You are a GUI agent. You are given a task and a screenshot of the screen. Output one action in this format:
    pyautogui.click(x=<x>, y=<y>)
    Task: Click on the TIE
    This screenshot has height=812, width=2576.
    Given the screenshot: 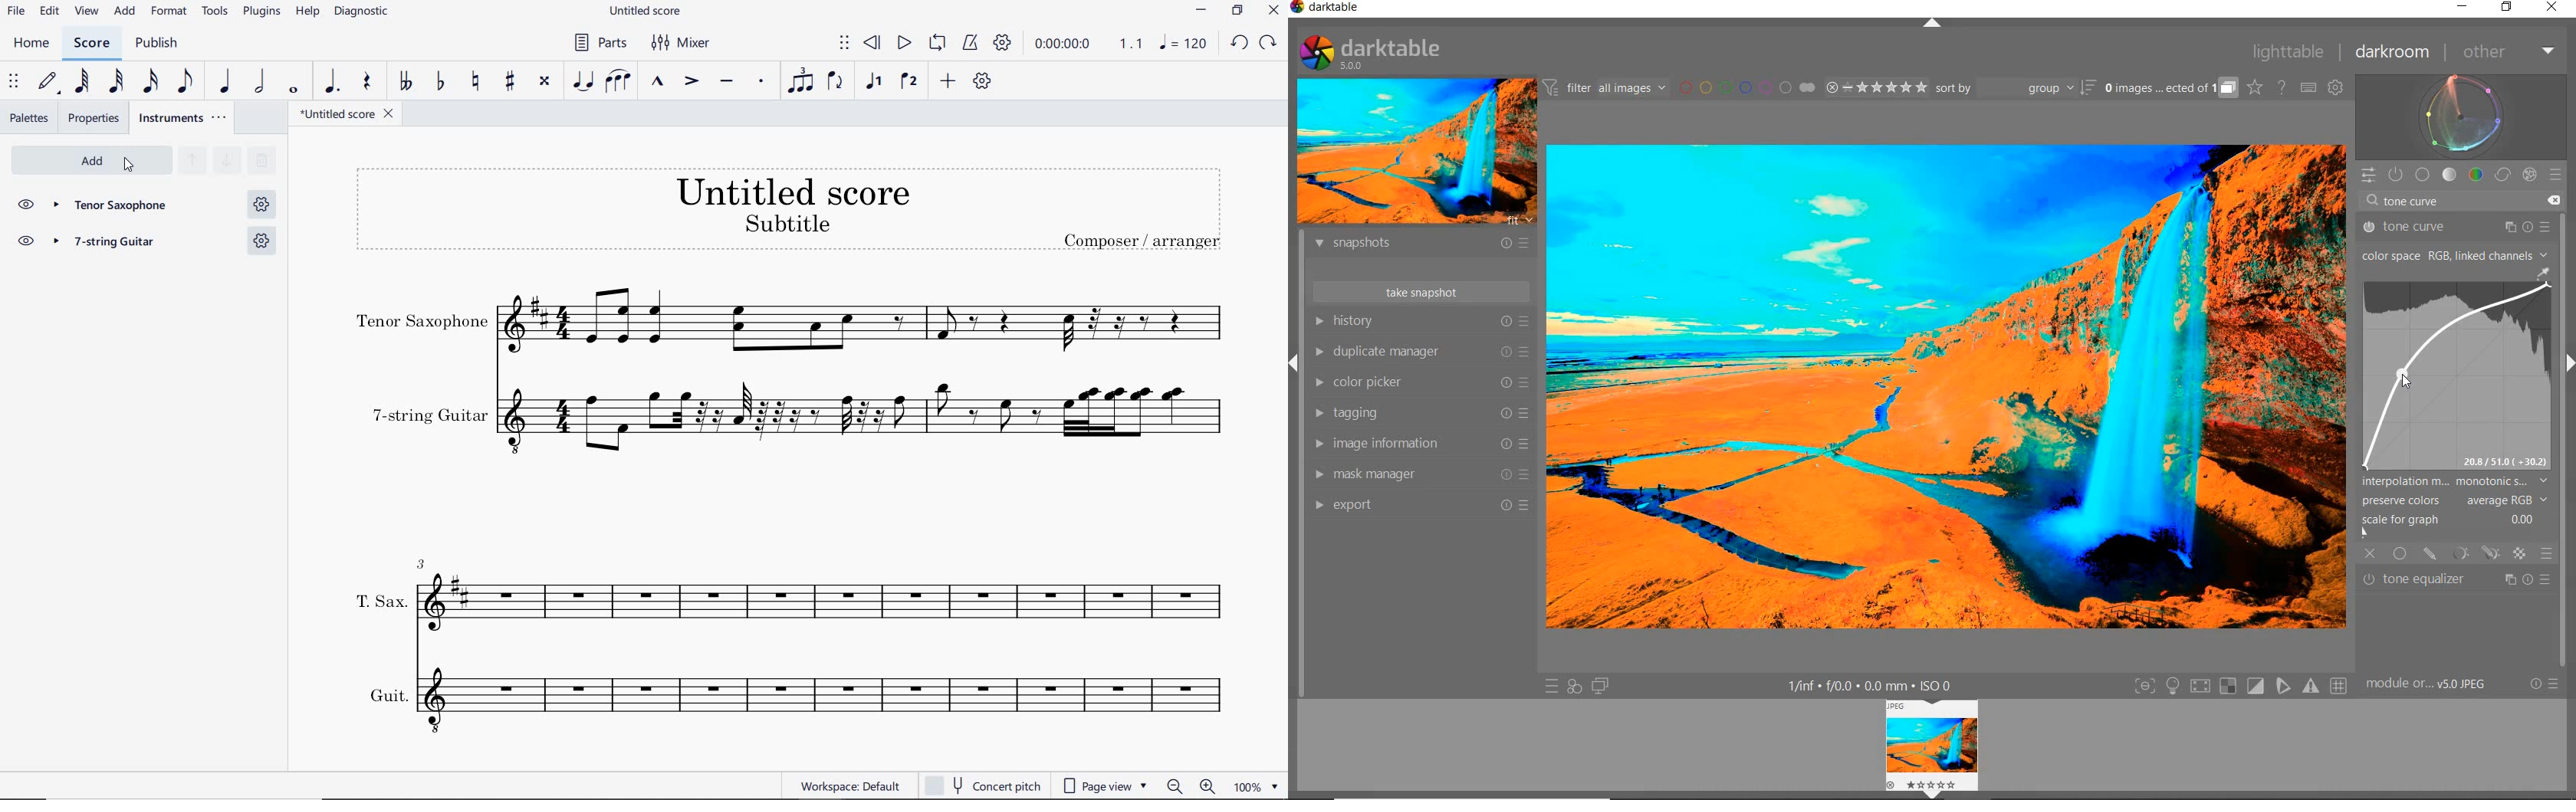 What is the action you would take?
    pyautogui.click(x=583, y=80)
    